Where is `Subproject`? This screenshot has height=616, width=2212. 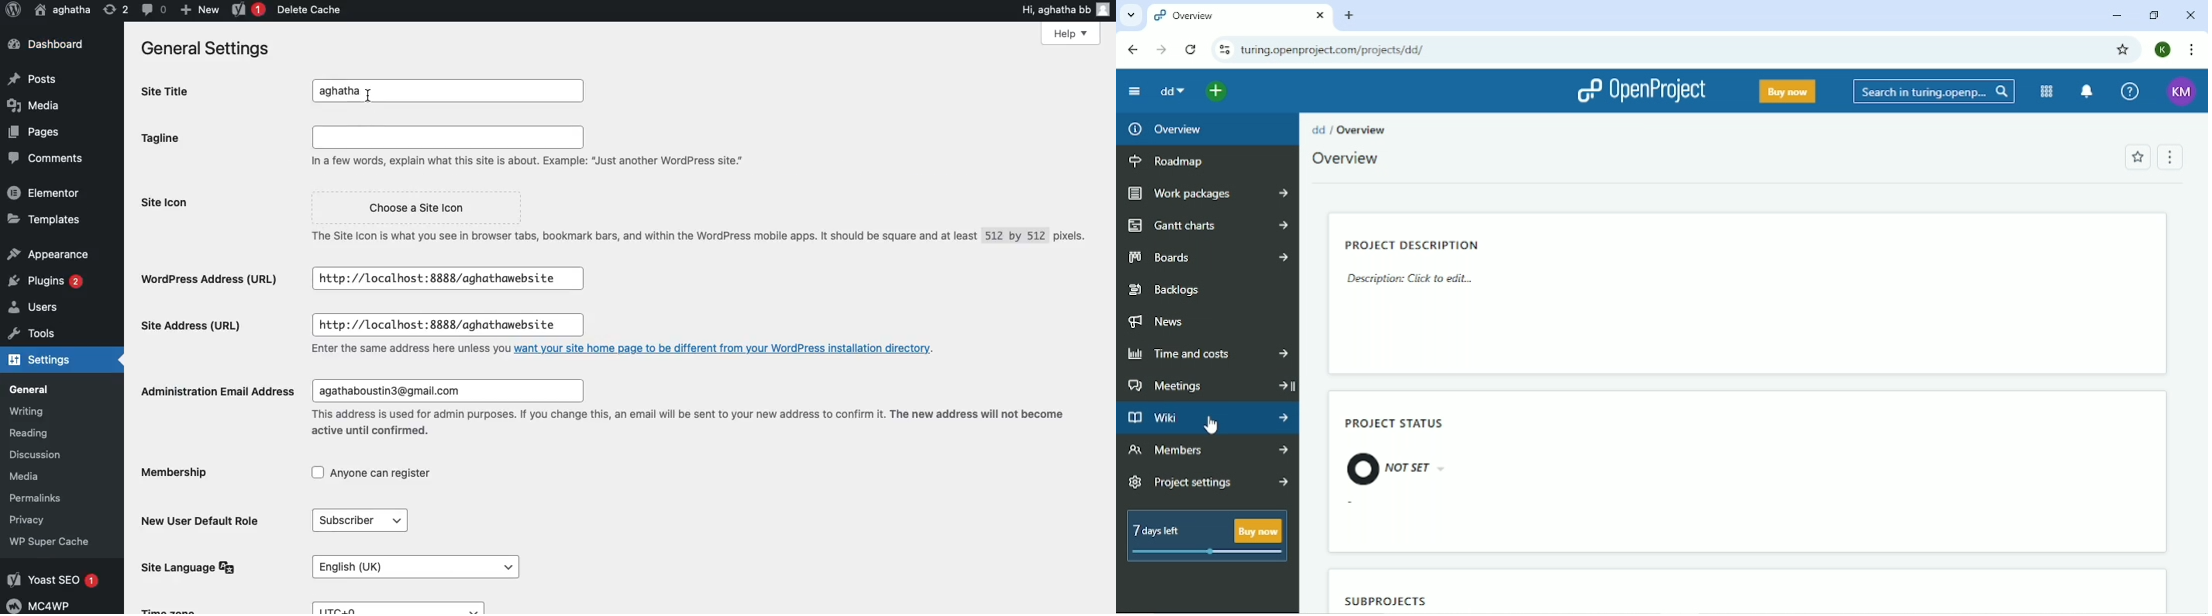
Subproject is located at coordinates (1387, 598).